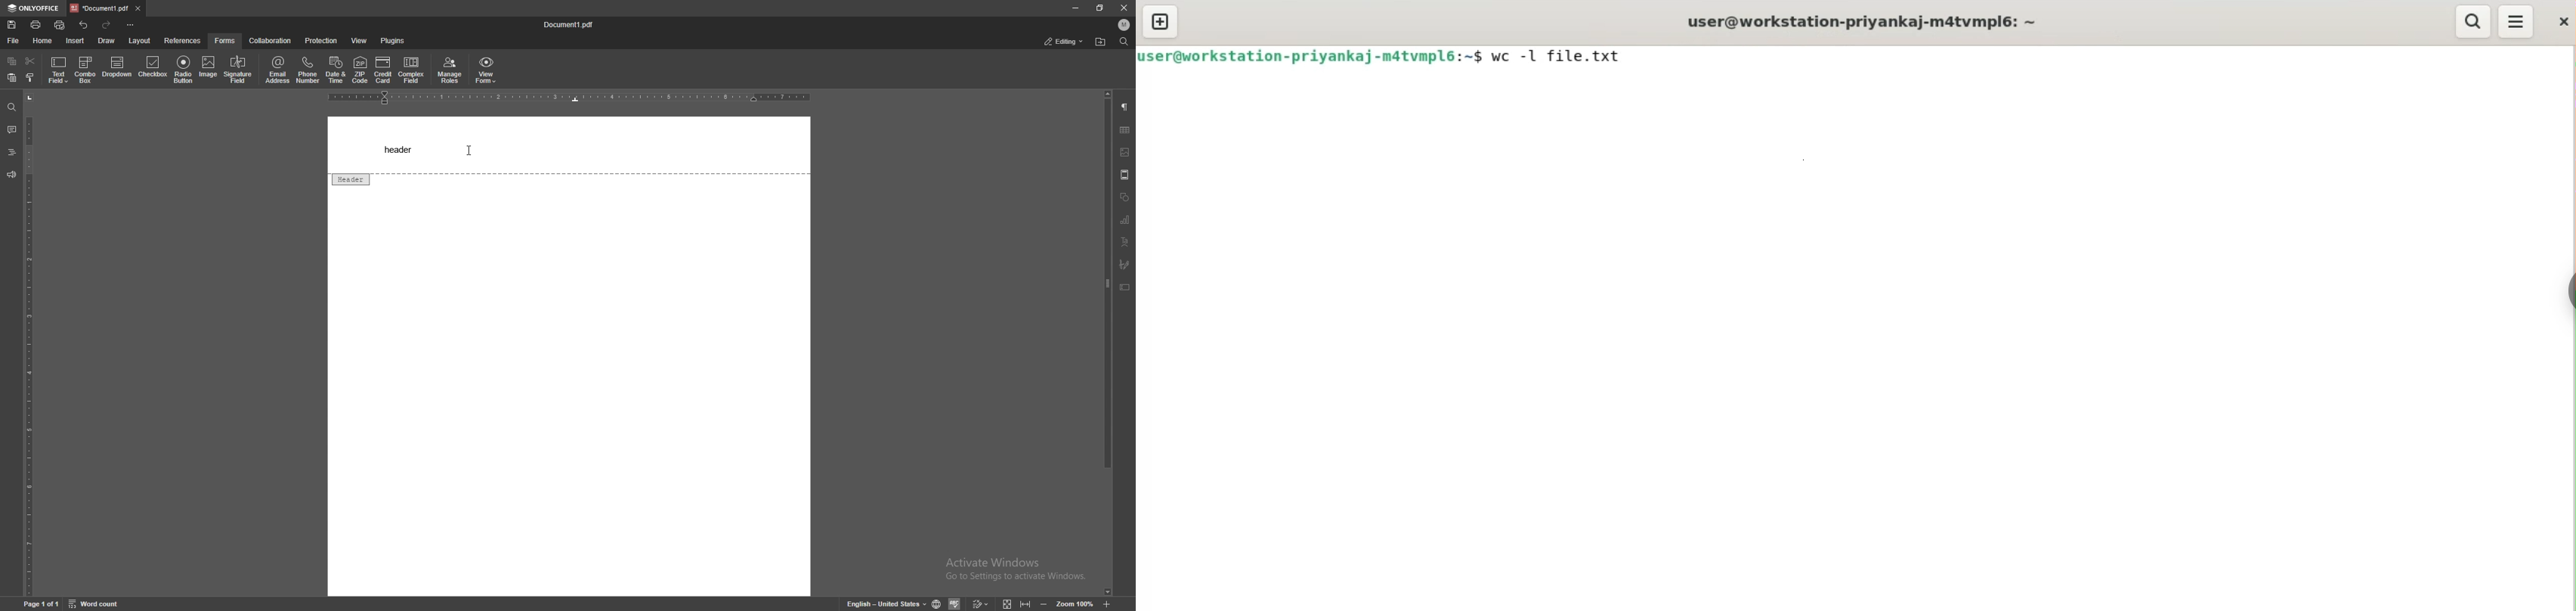 The image size is (2576, 616). I want to click on find location, so click(1101, 41).